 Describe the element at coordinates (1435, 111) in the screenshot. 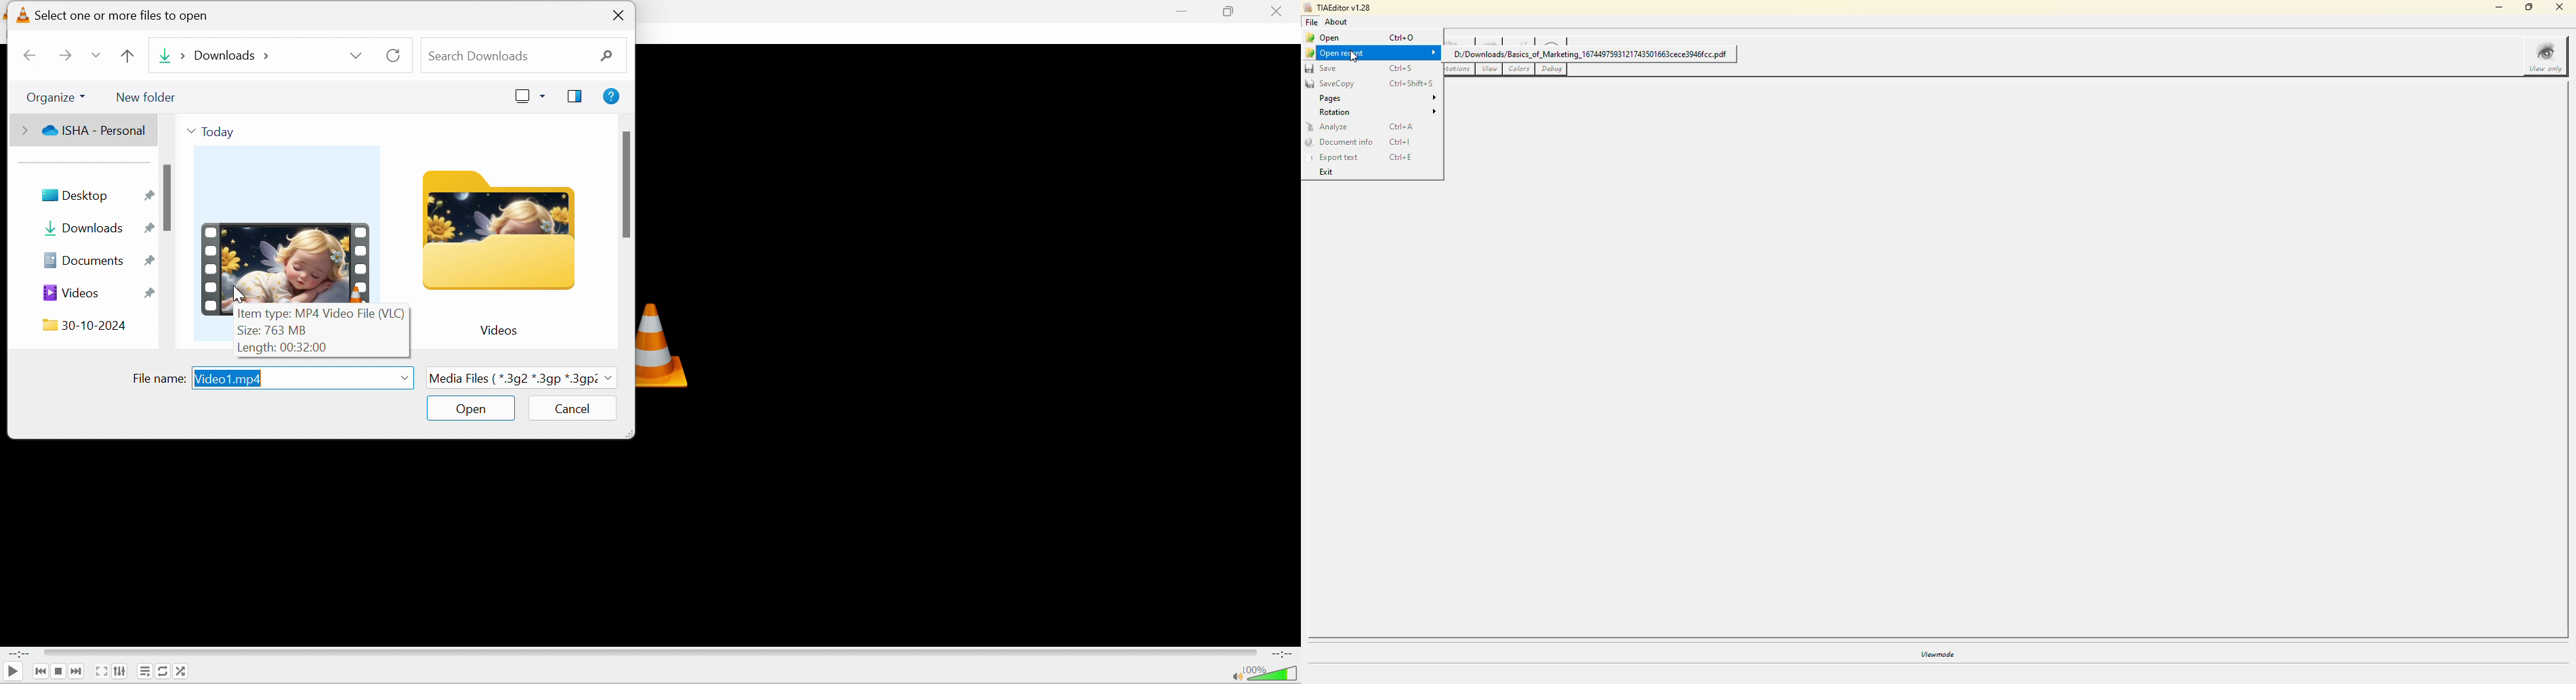

I see `expand` at that location.